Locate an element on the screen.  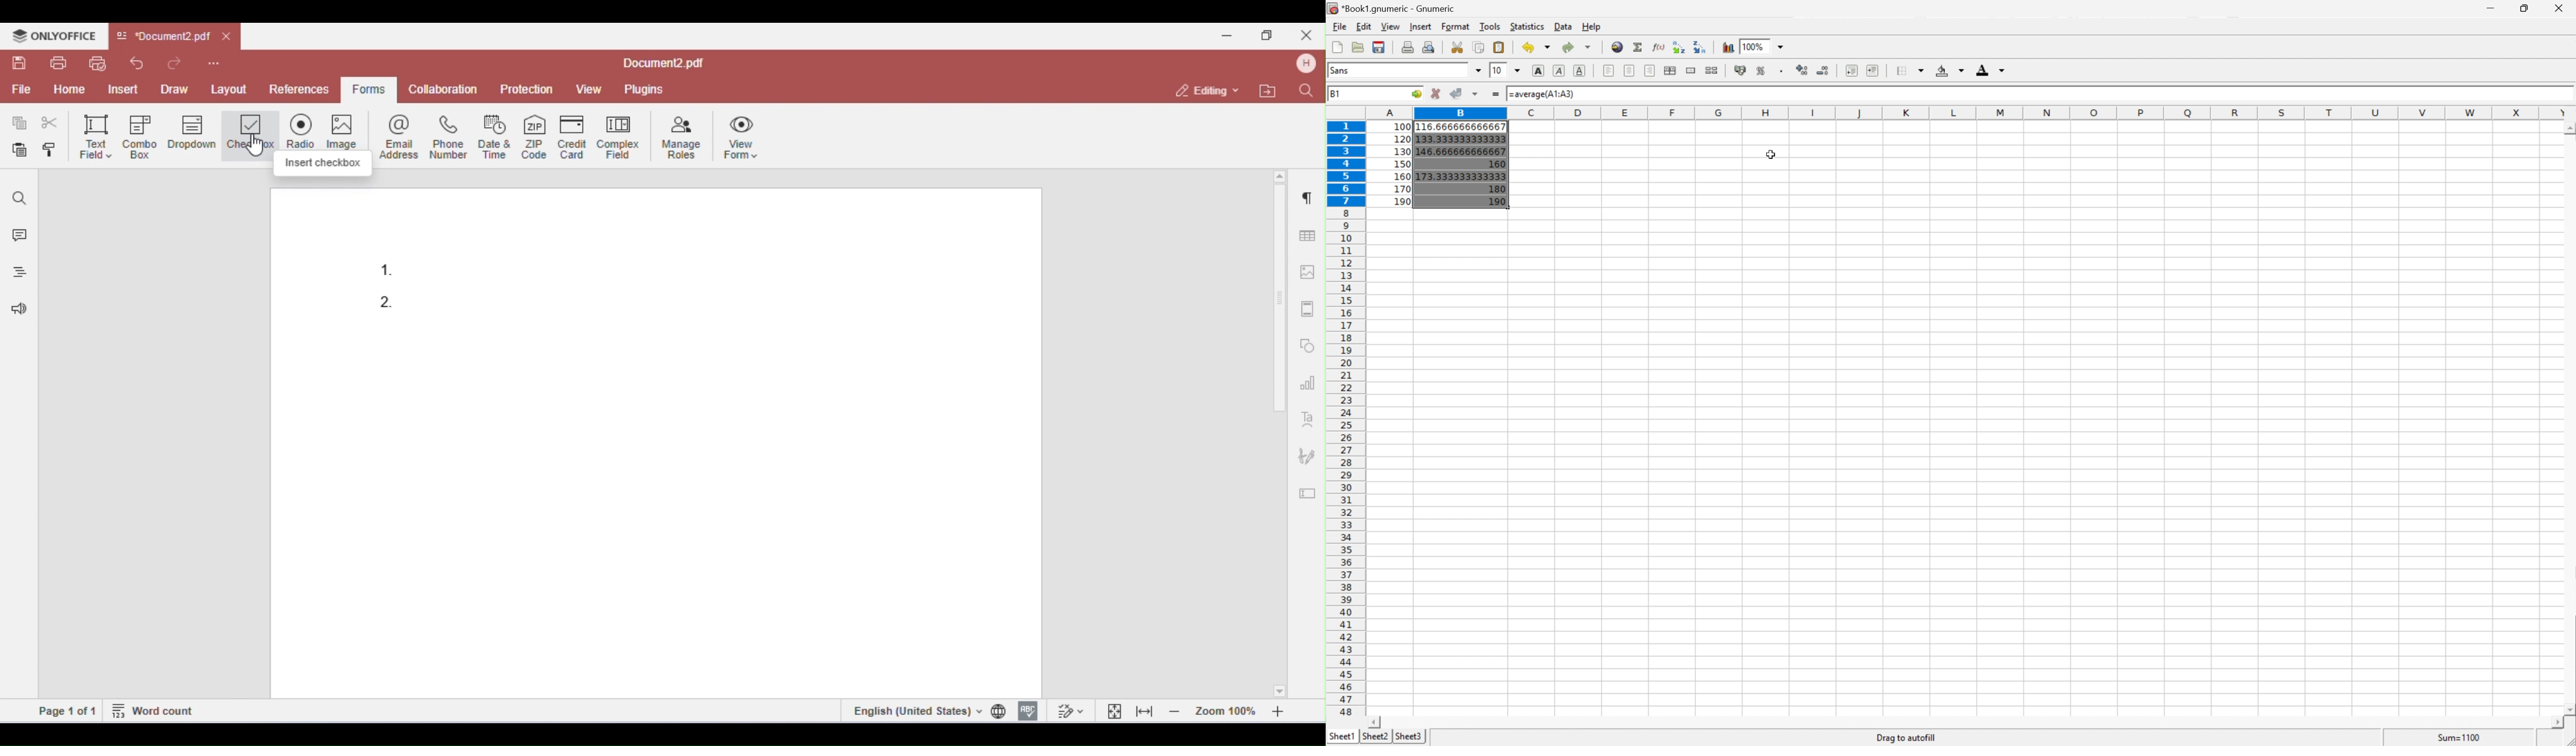
Drag to autofill is located at coordinates (1907, 738).